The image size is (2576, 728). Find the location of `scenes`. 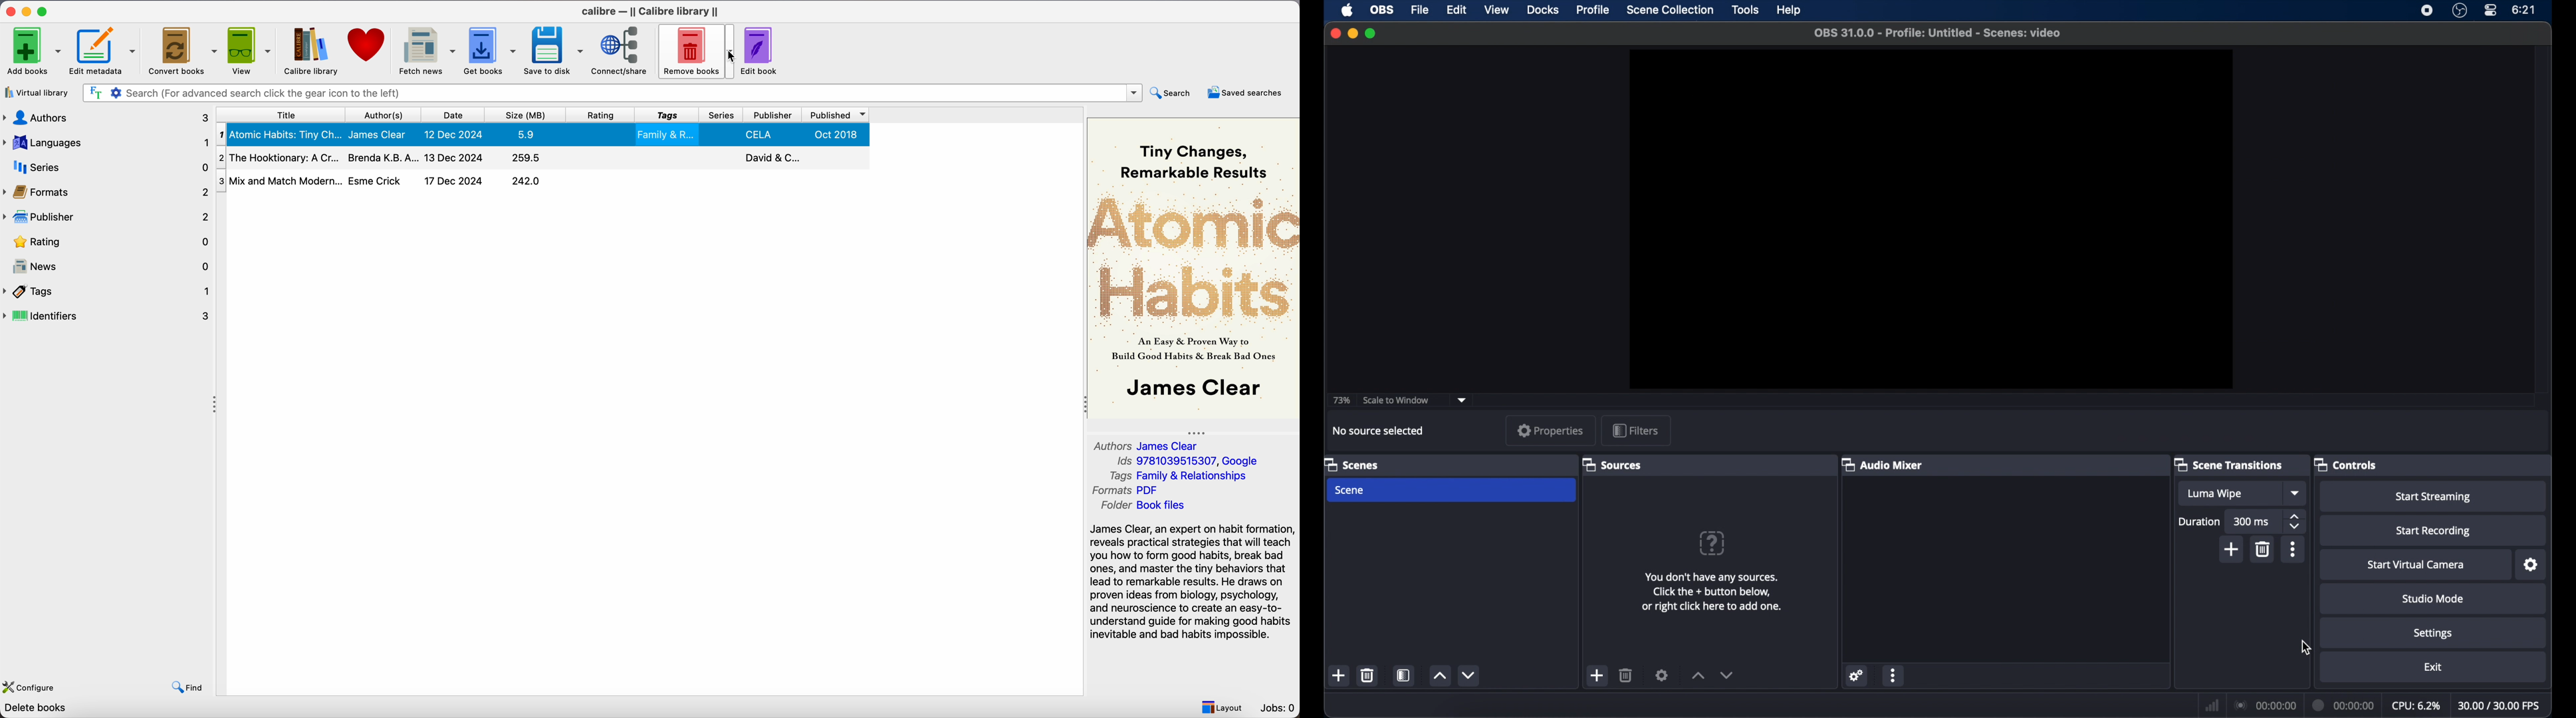

scenes is located at coordinates (1351, 464).